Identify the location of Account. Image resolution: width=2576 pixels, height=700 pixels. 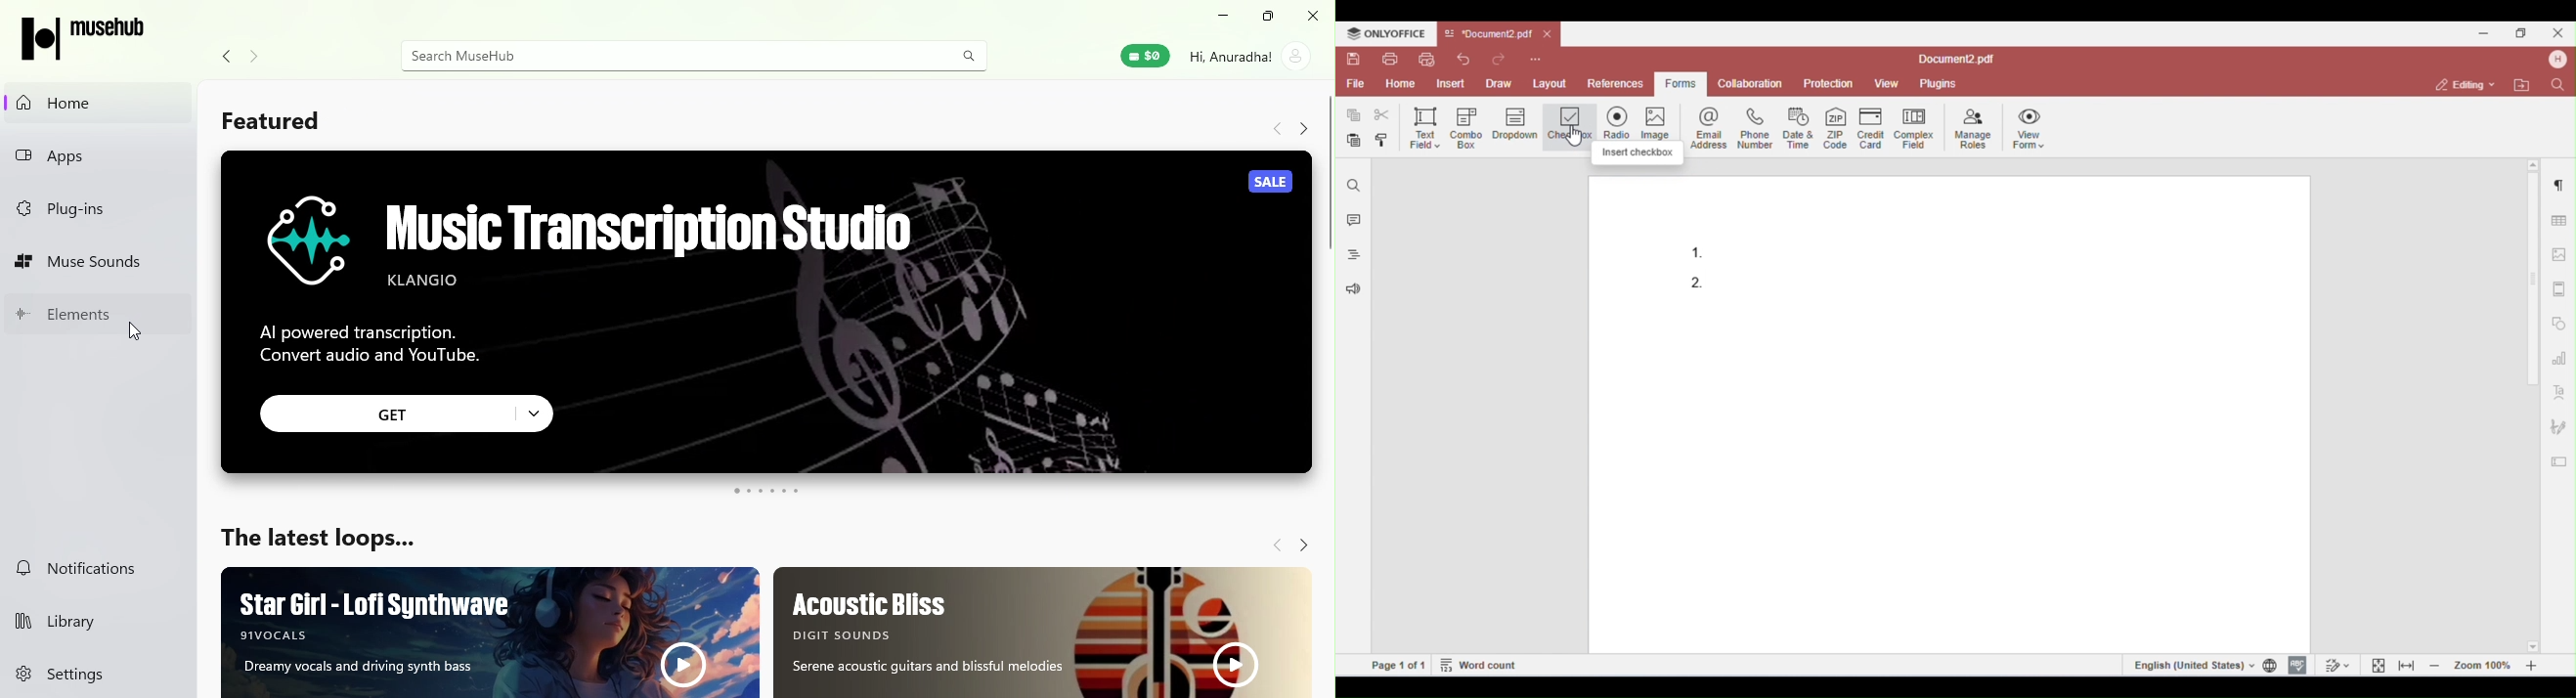
(1248, 56).